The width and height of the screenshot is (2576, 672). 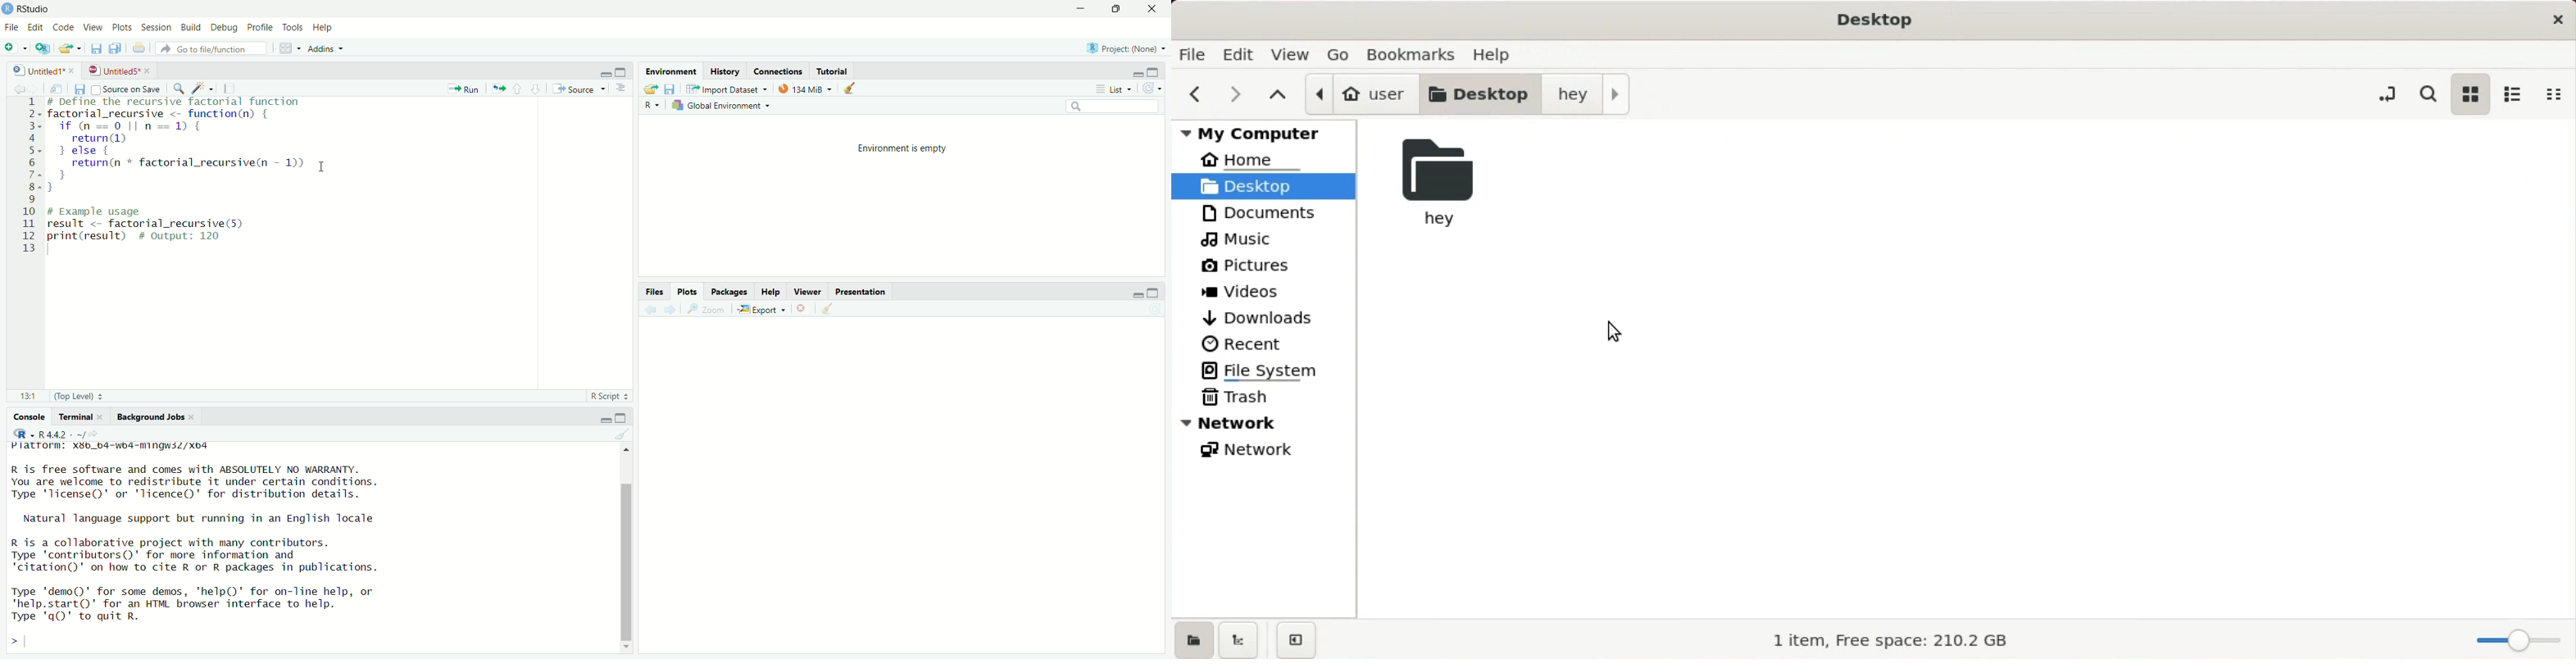 What do you see at coordinates (223, 27) in the screenshot?
I see `Debug` at bounding box center [223, 27].